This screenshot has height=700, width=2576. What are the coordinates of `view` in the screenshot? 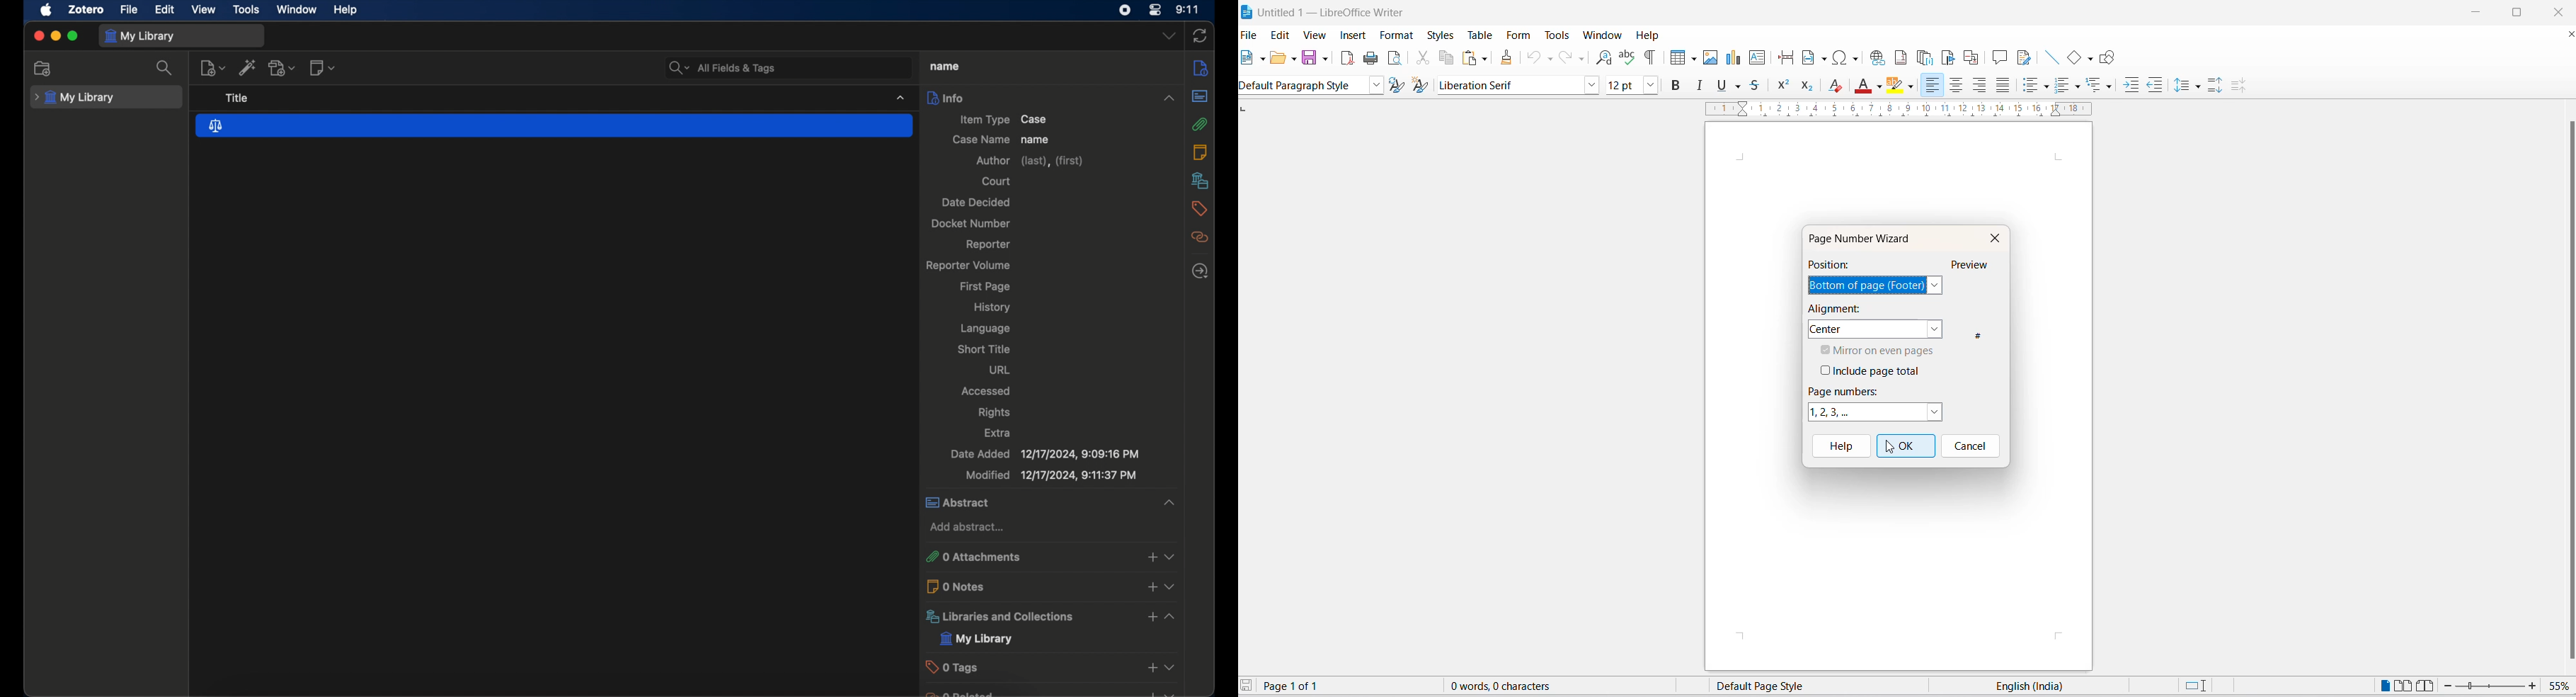 It's located at (1315, 34).